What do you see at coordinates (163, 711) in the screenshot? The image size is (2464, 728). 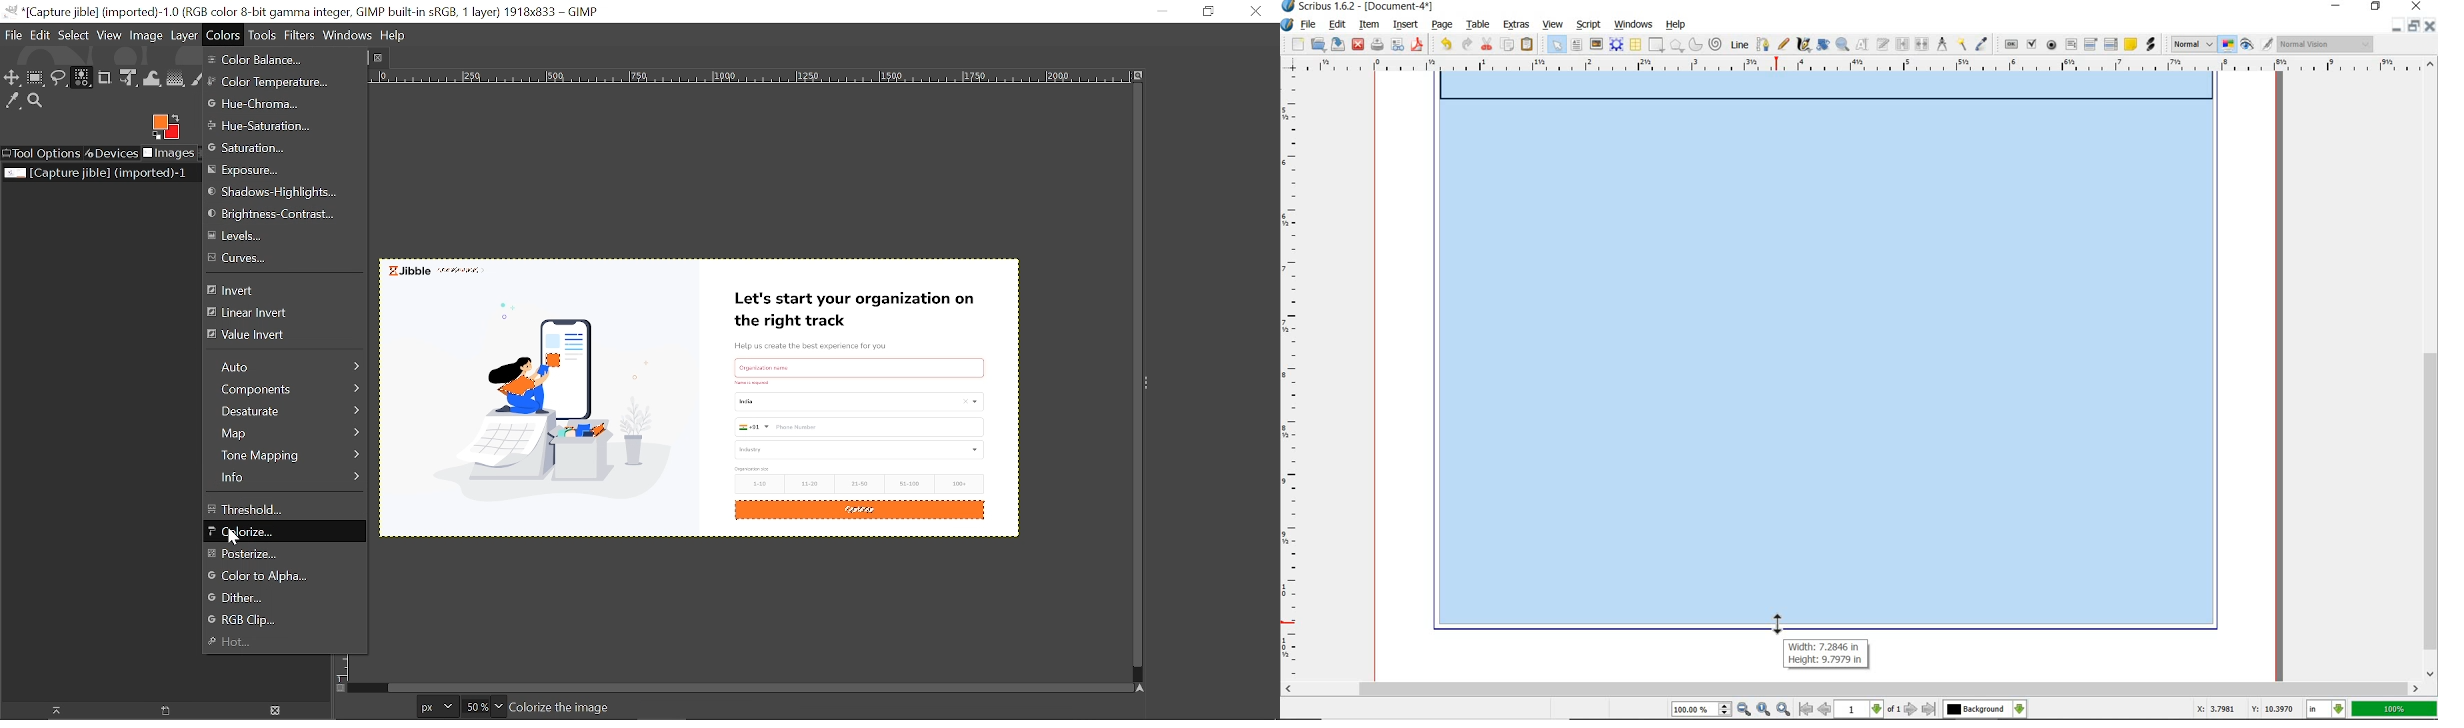 I see `new display for this image ` at bounding box center [163, 711].